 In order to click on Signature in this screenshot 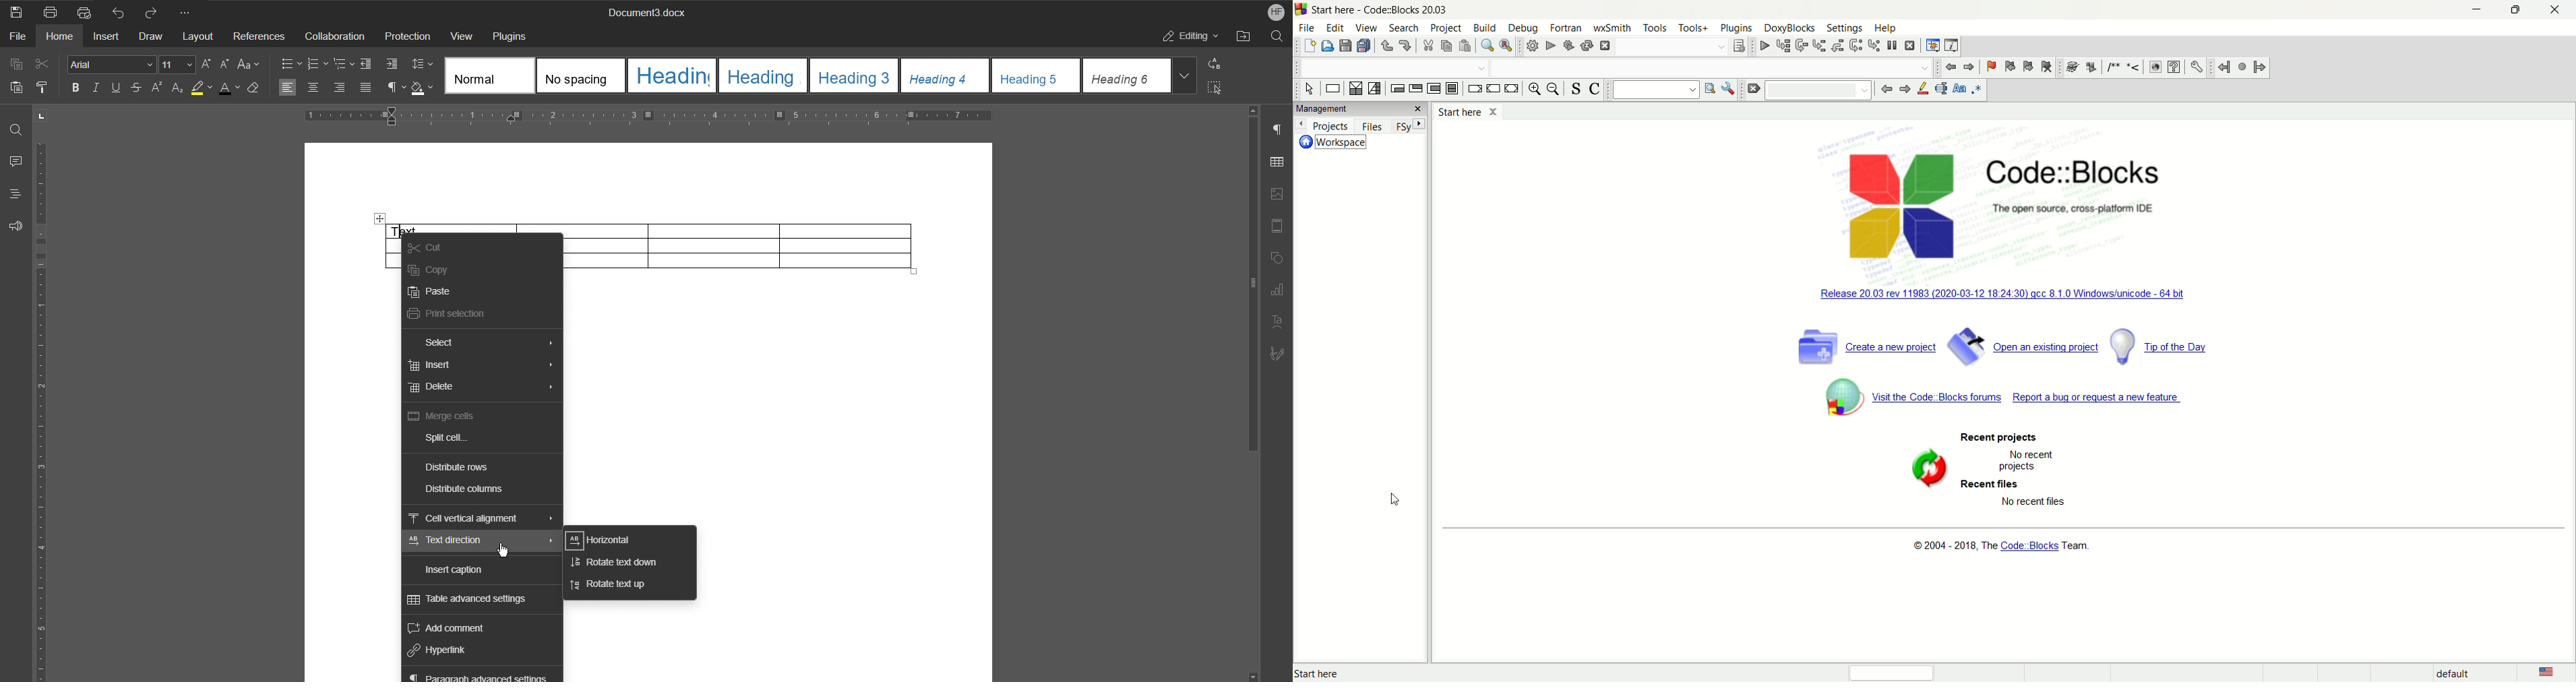, I will do `click(1278, 350)`.